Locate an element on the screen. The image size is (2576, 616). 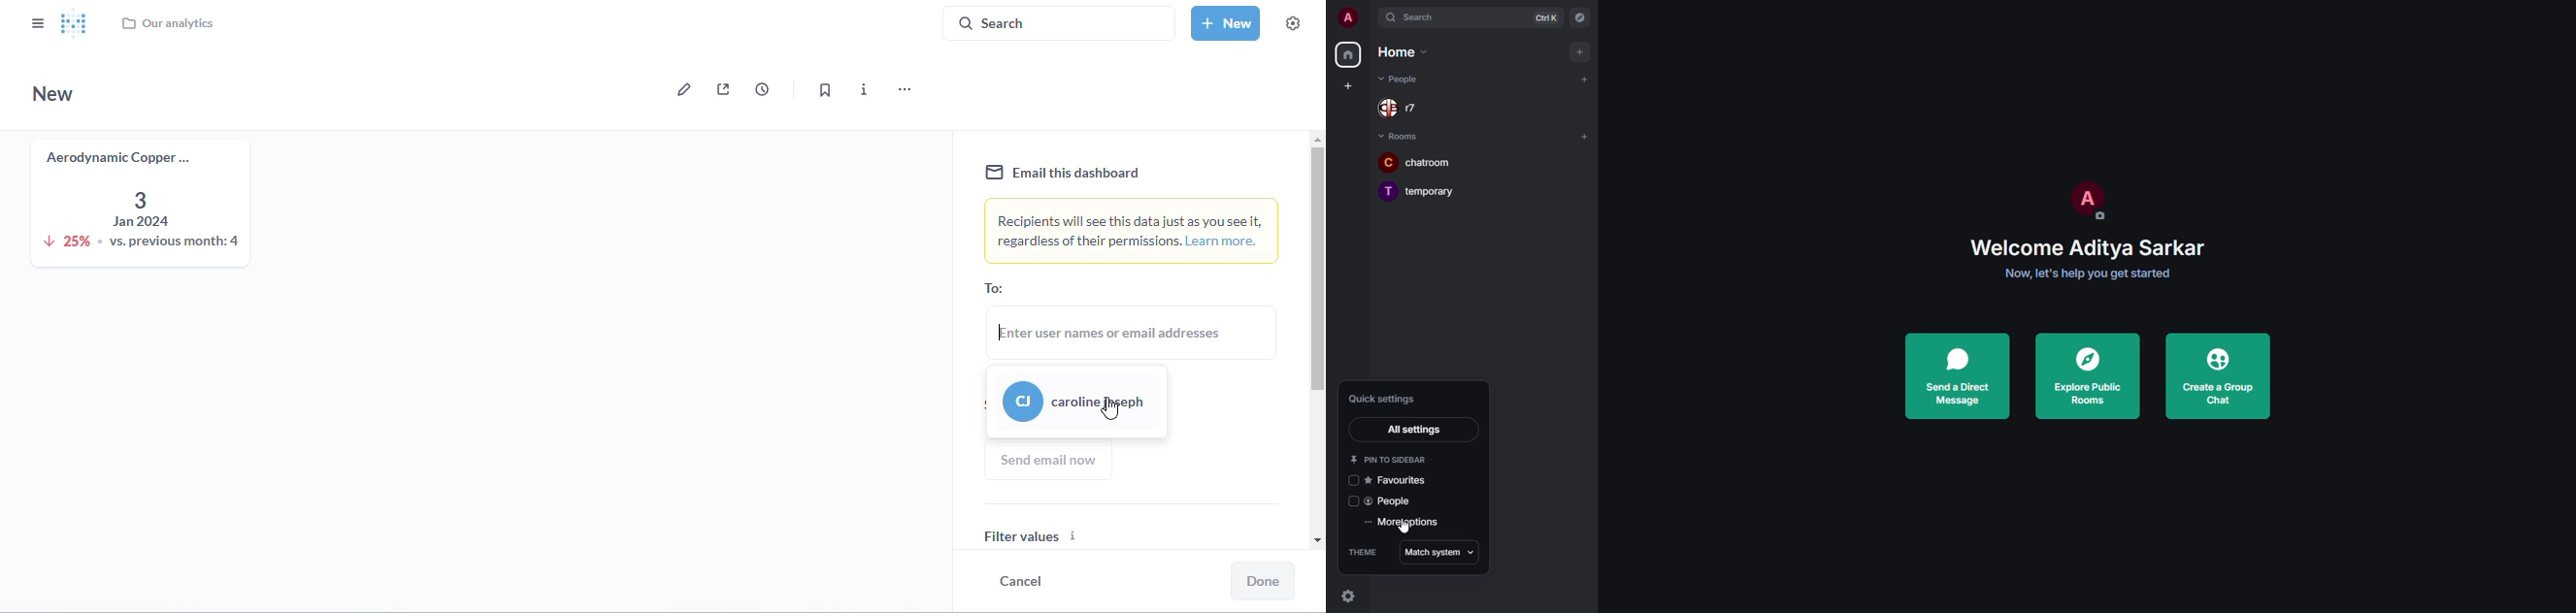
add is located at coordinates (1584, 136).